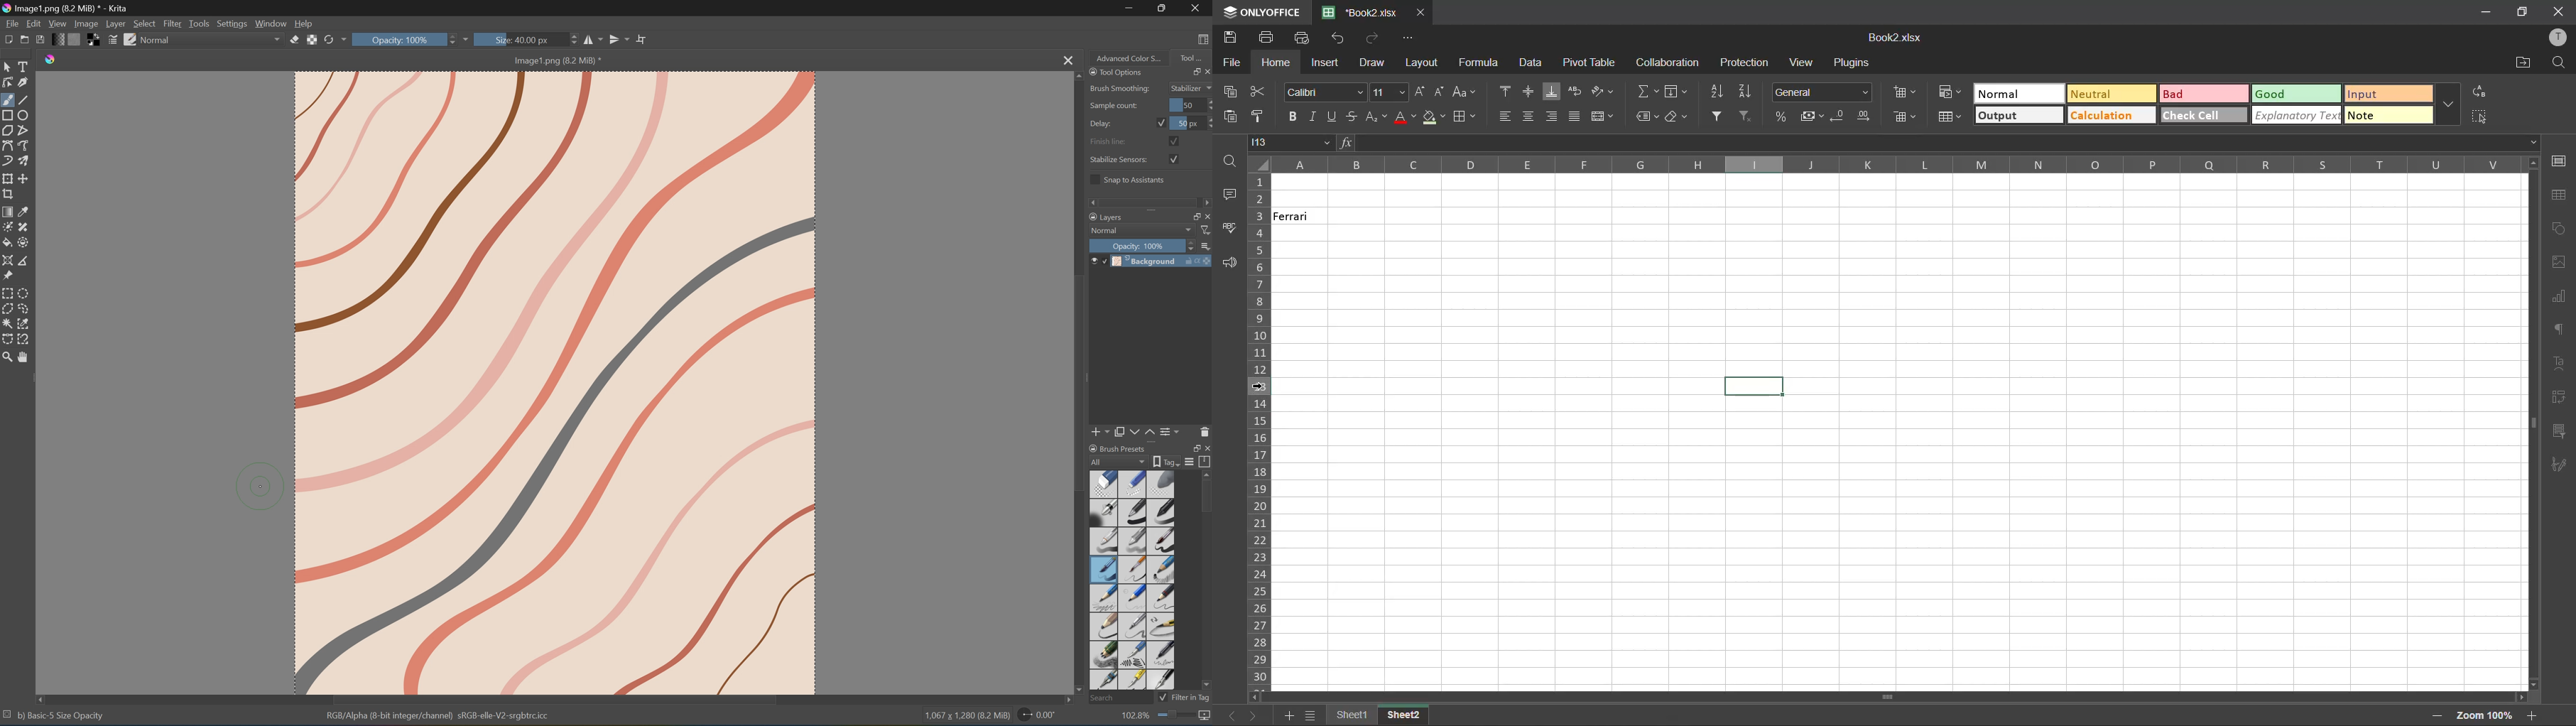  Describe the element at coordinates (1604, 91) in the screenshot. I see `orientation` at that location.